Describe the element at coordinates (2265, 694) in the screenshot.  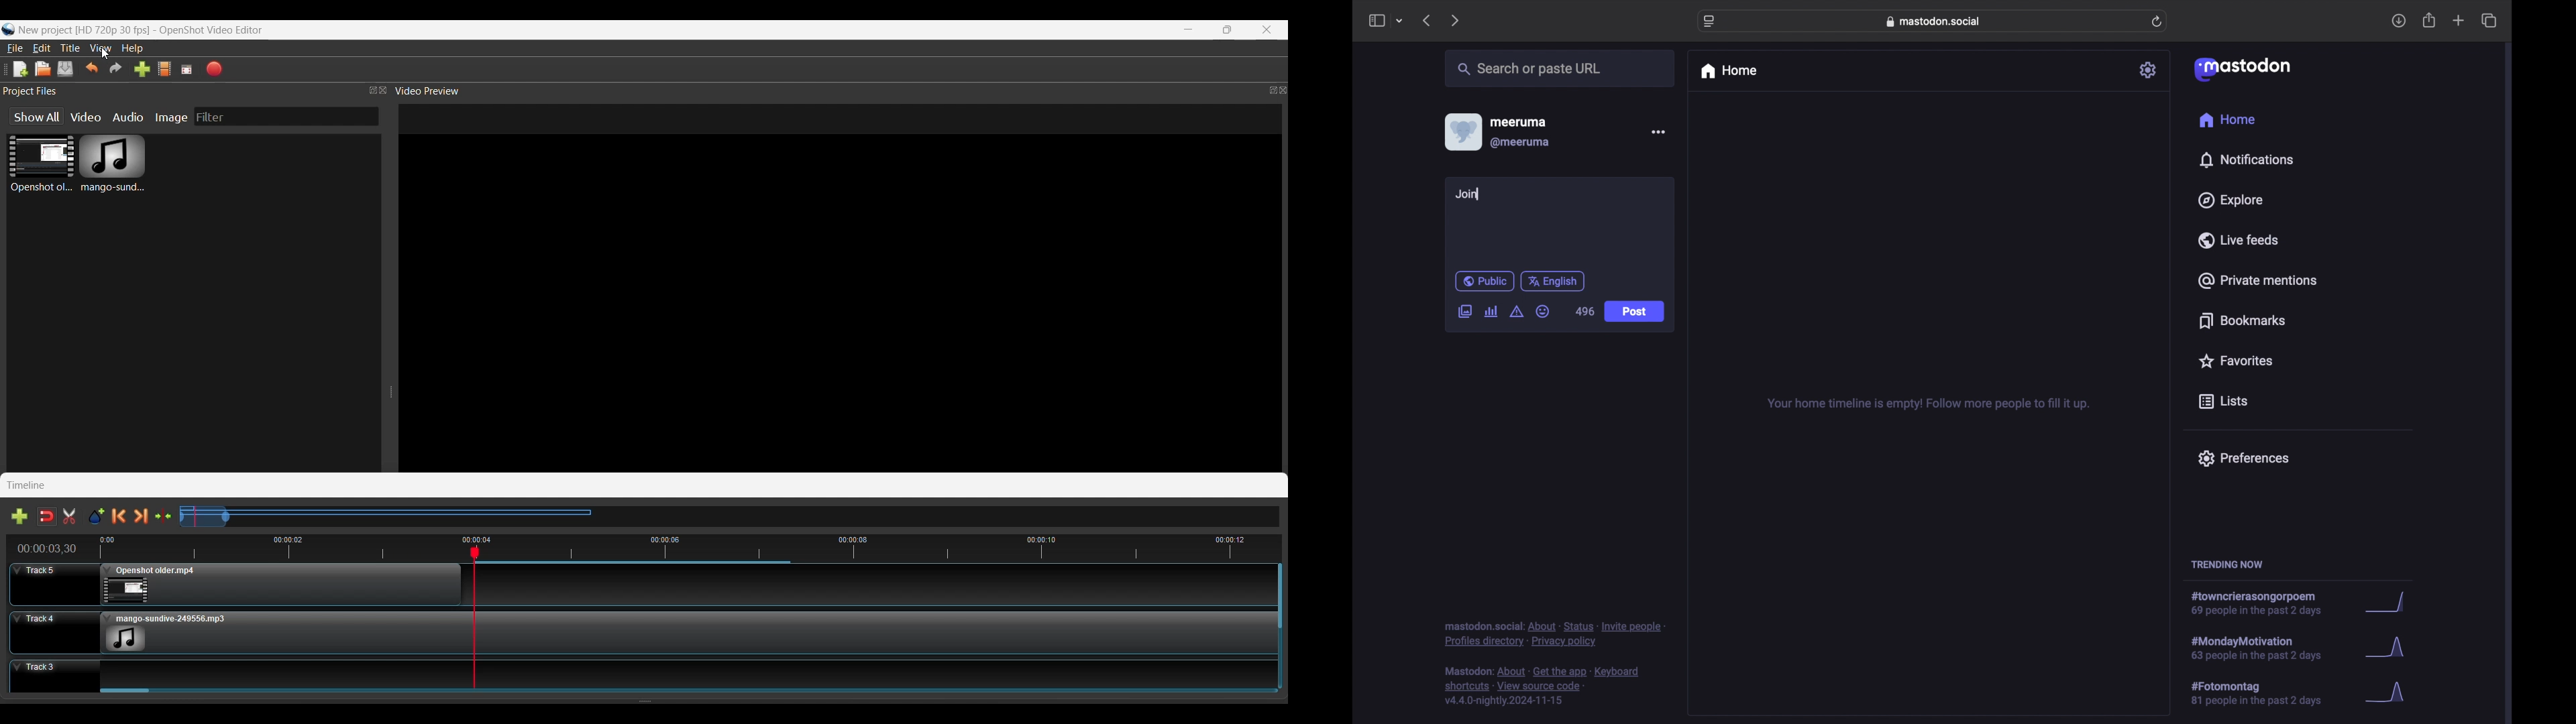
I see `hashtag trend` at that location.